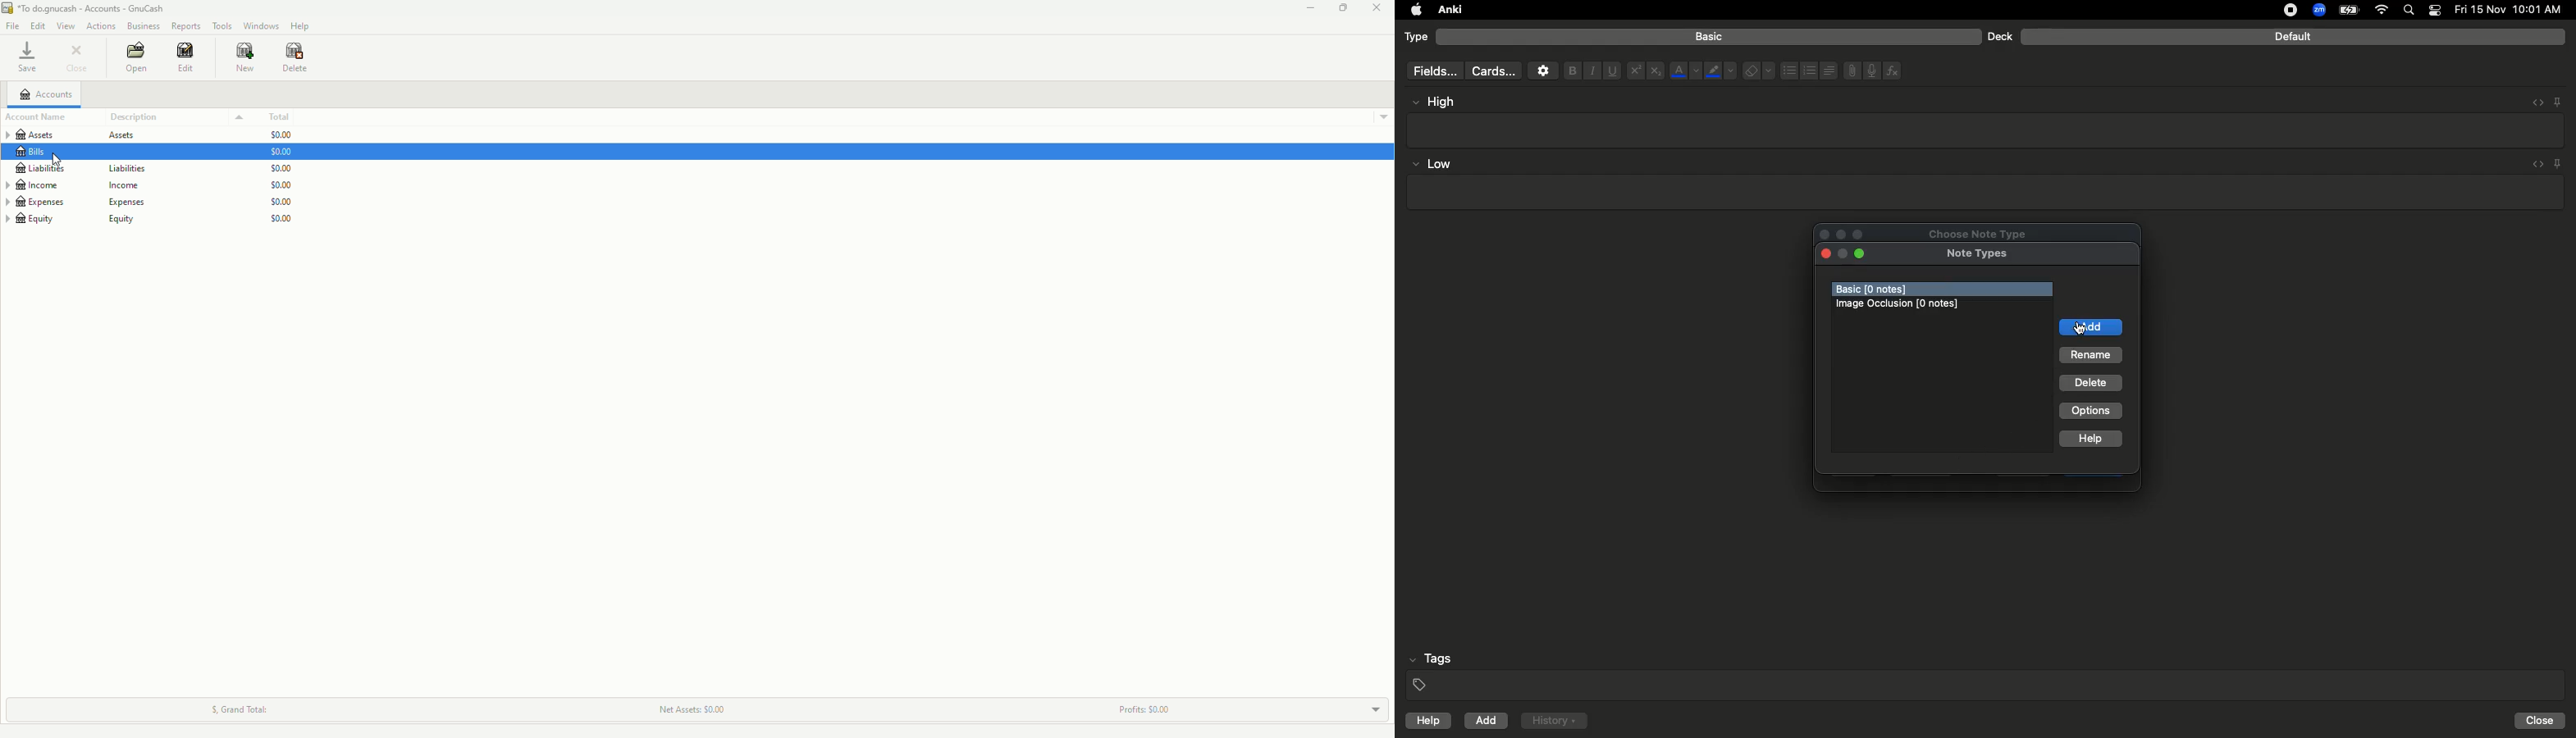  I want to click on Not types, so click(1984, 253).